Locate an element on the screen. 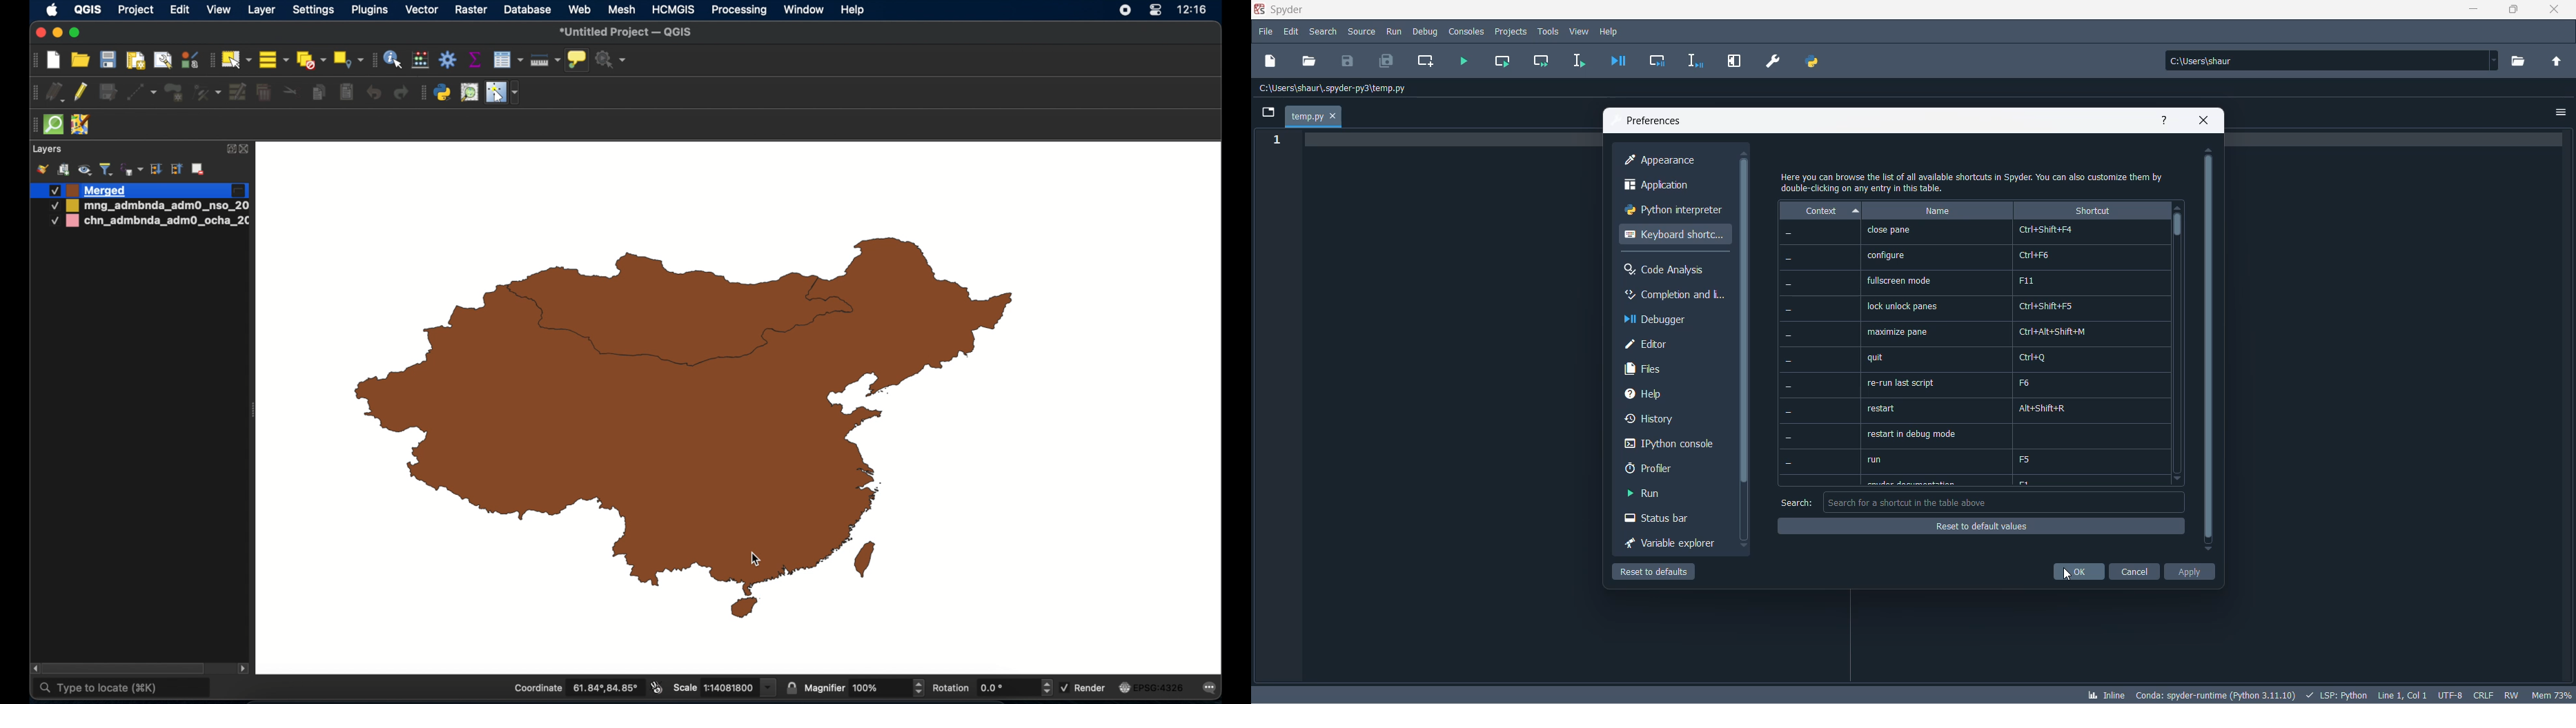 The width and height of the screenshot is (2576, 728). save all is located at coordinates (1388, 63).